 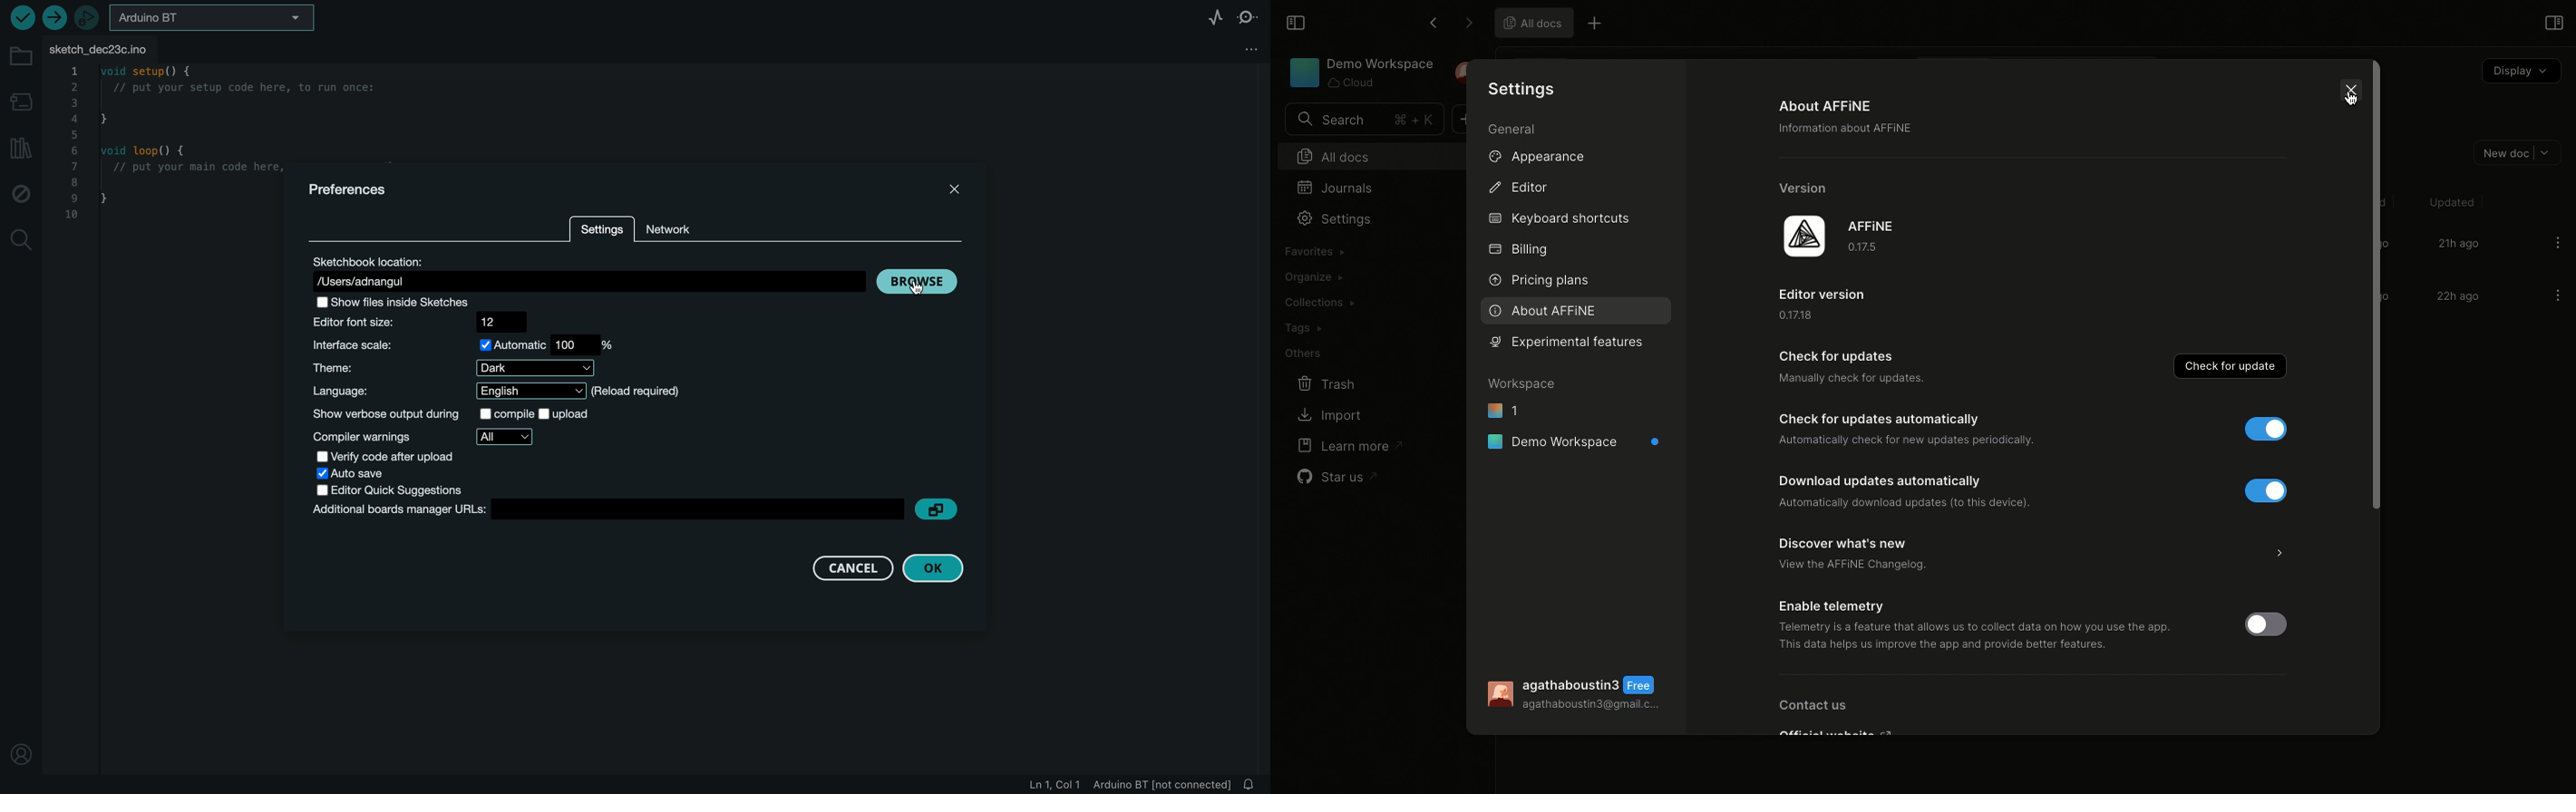 I want to click on Download update automatically, so click(x=1933, y=490).